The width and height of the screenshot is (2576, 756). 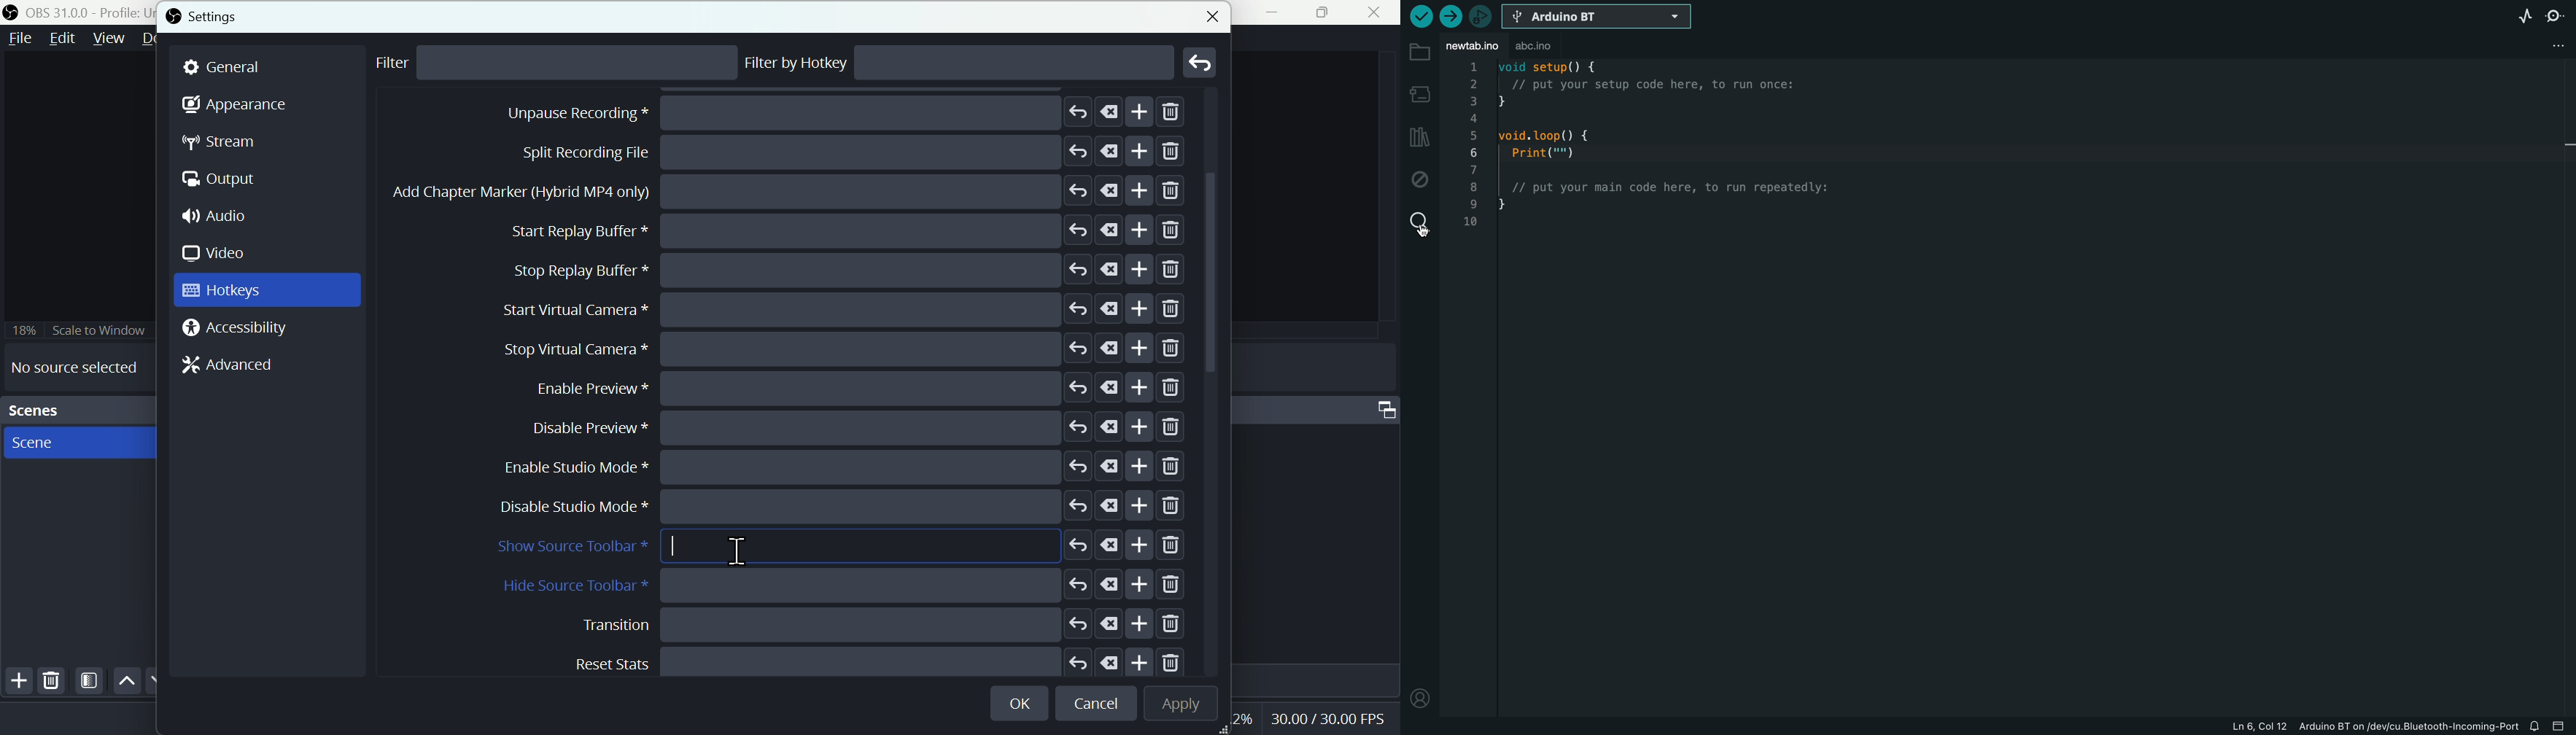 I want to click on Height source toolbar, so click(x=844, y=586).